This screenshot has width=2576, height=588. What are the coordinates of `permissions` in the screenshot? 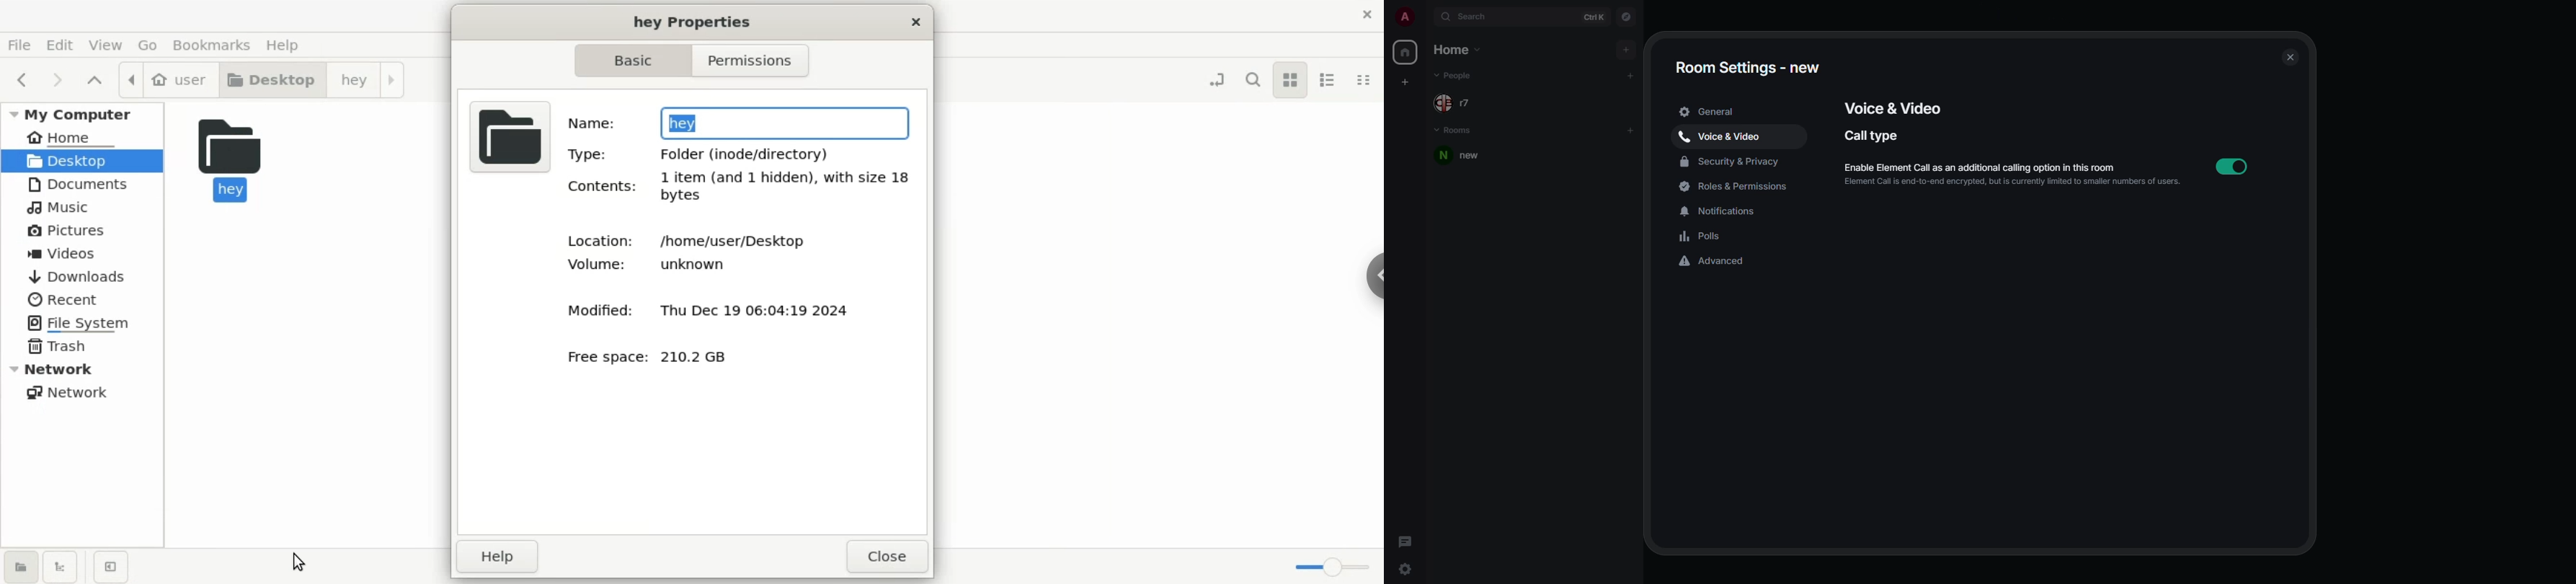 It's located at (759, 62).